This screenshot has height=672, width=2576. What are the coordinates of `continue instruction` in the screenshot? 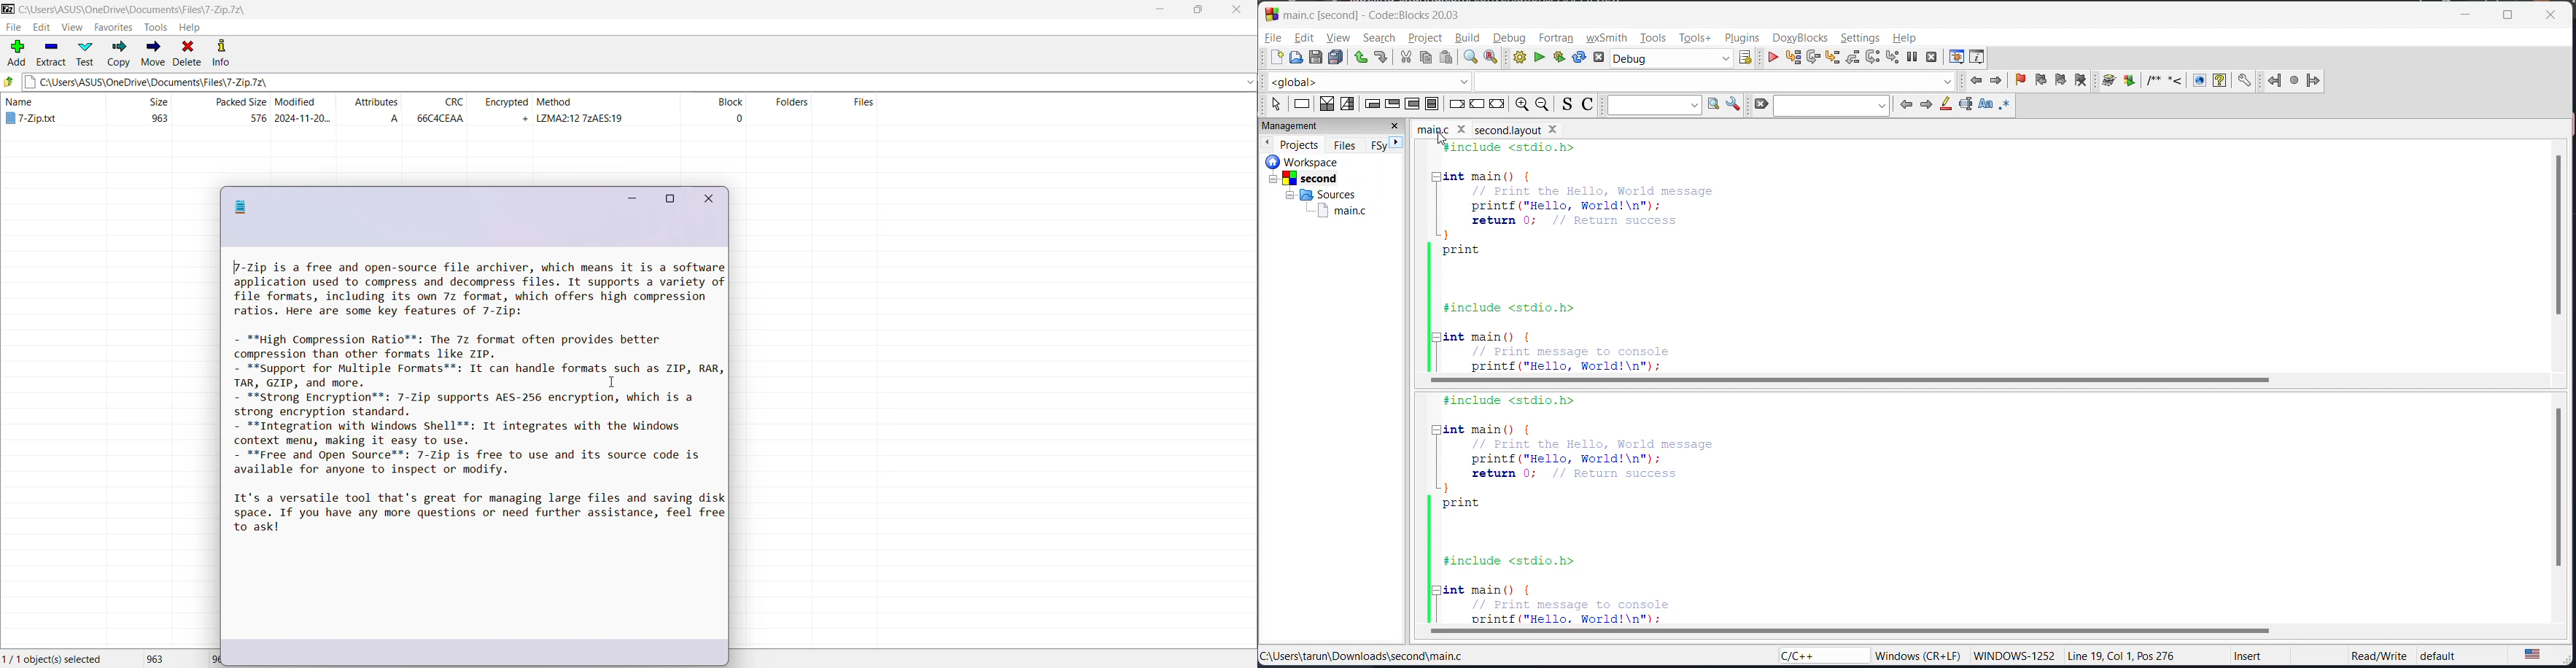 It's located at (1475, 104).